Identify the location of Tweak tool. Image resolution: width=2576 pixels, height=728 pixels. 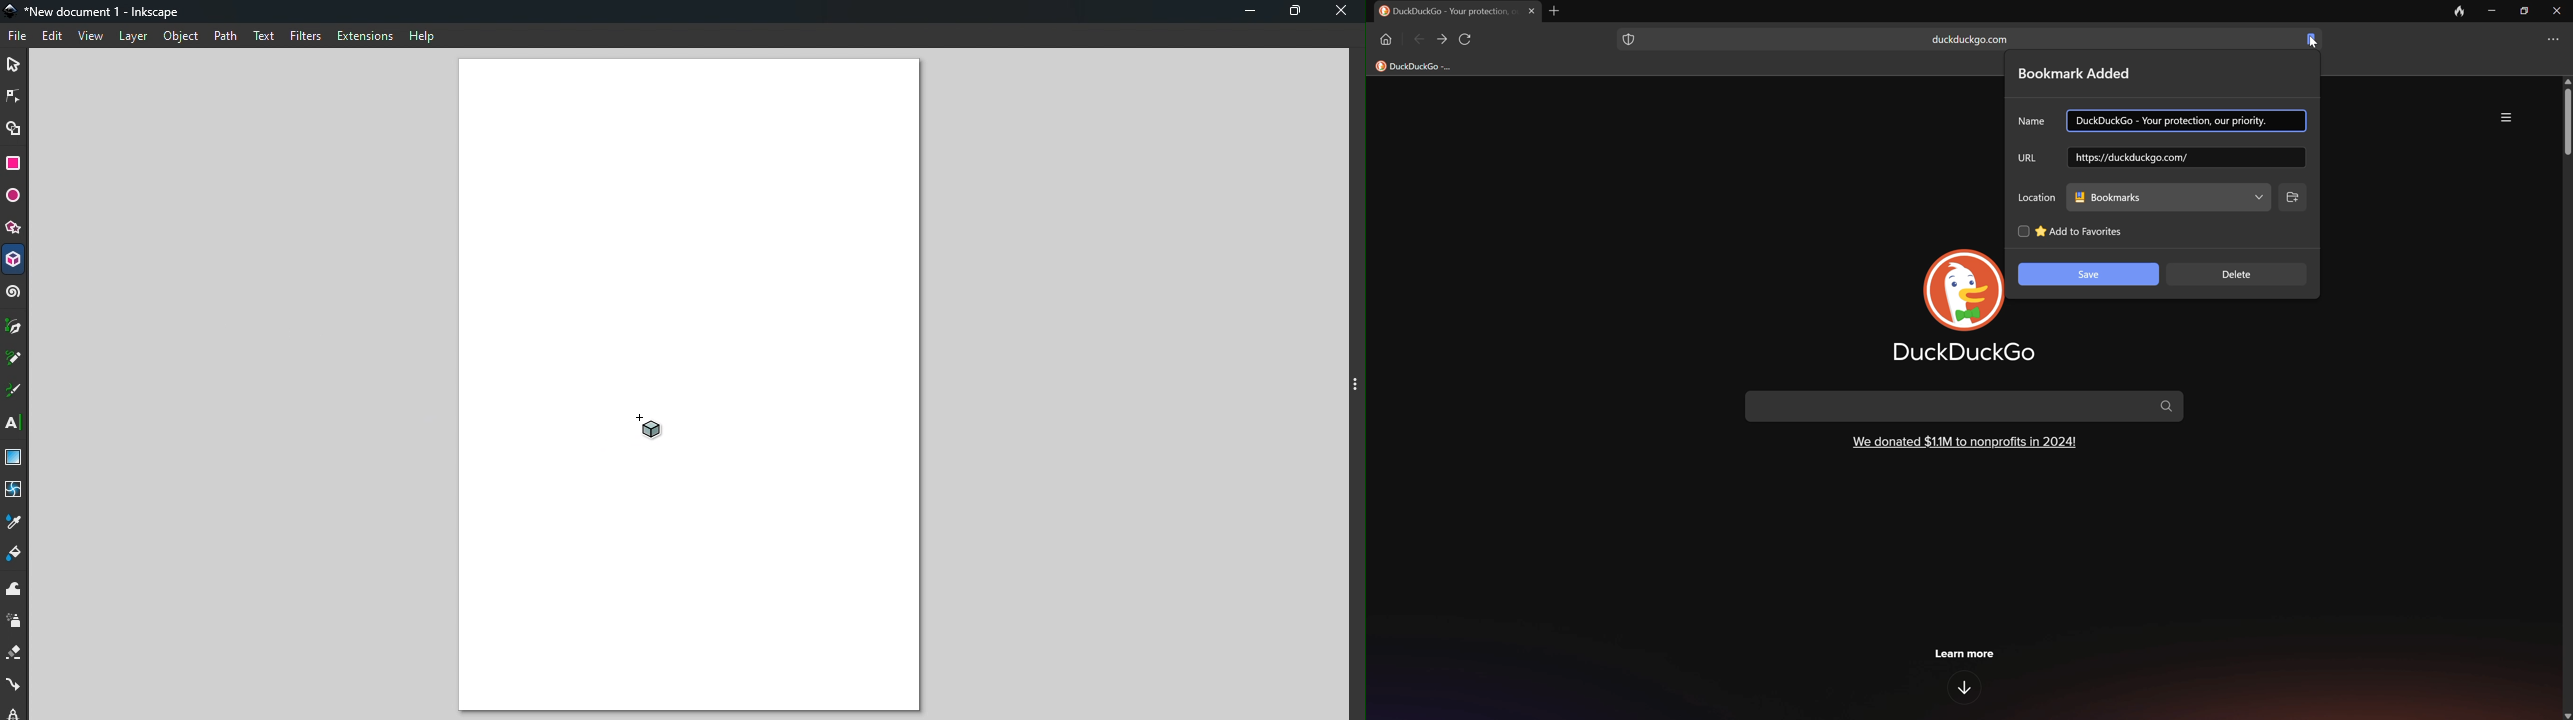
(17, 591).